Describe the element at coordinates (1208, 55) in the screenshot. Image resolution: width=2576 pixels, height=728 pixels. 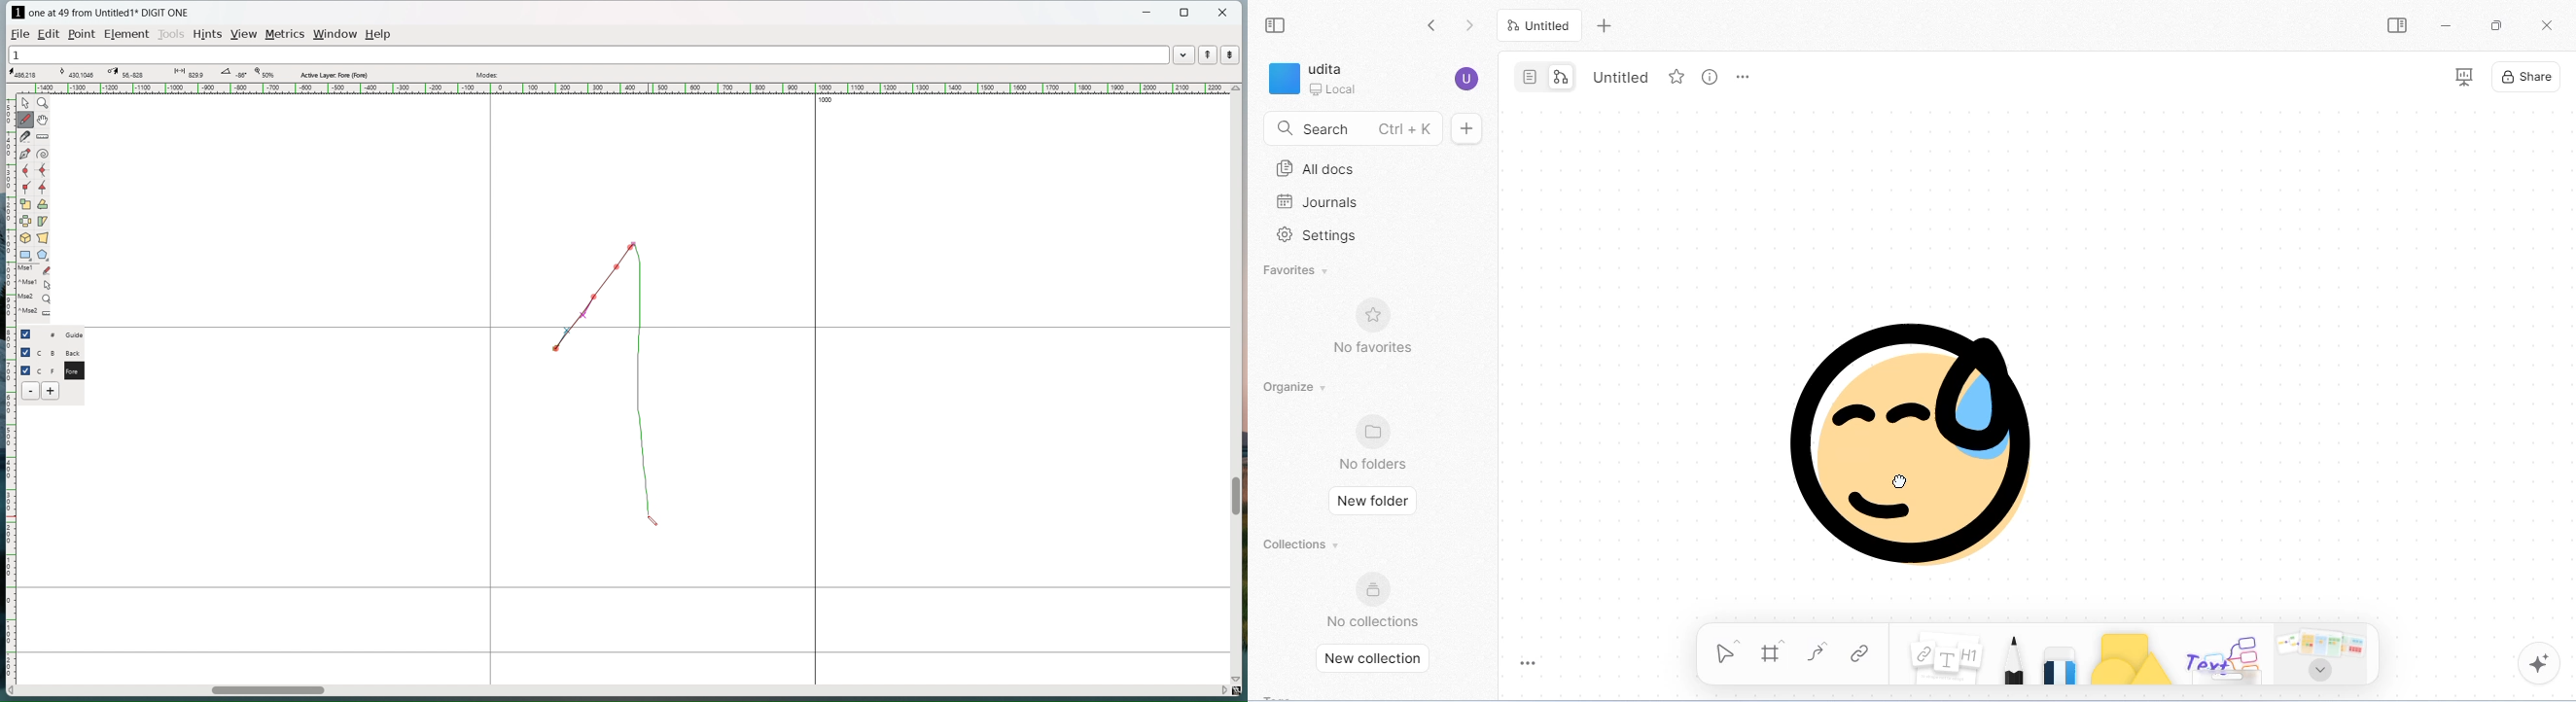
I see `show the previous word in the word list` at that location.